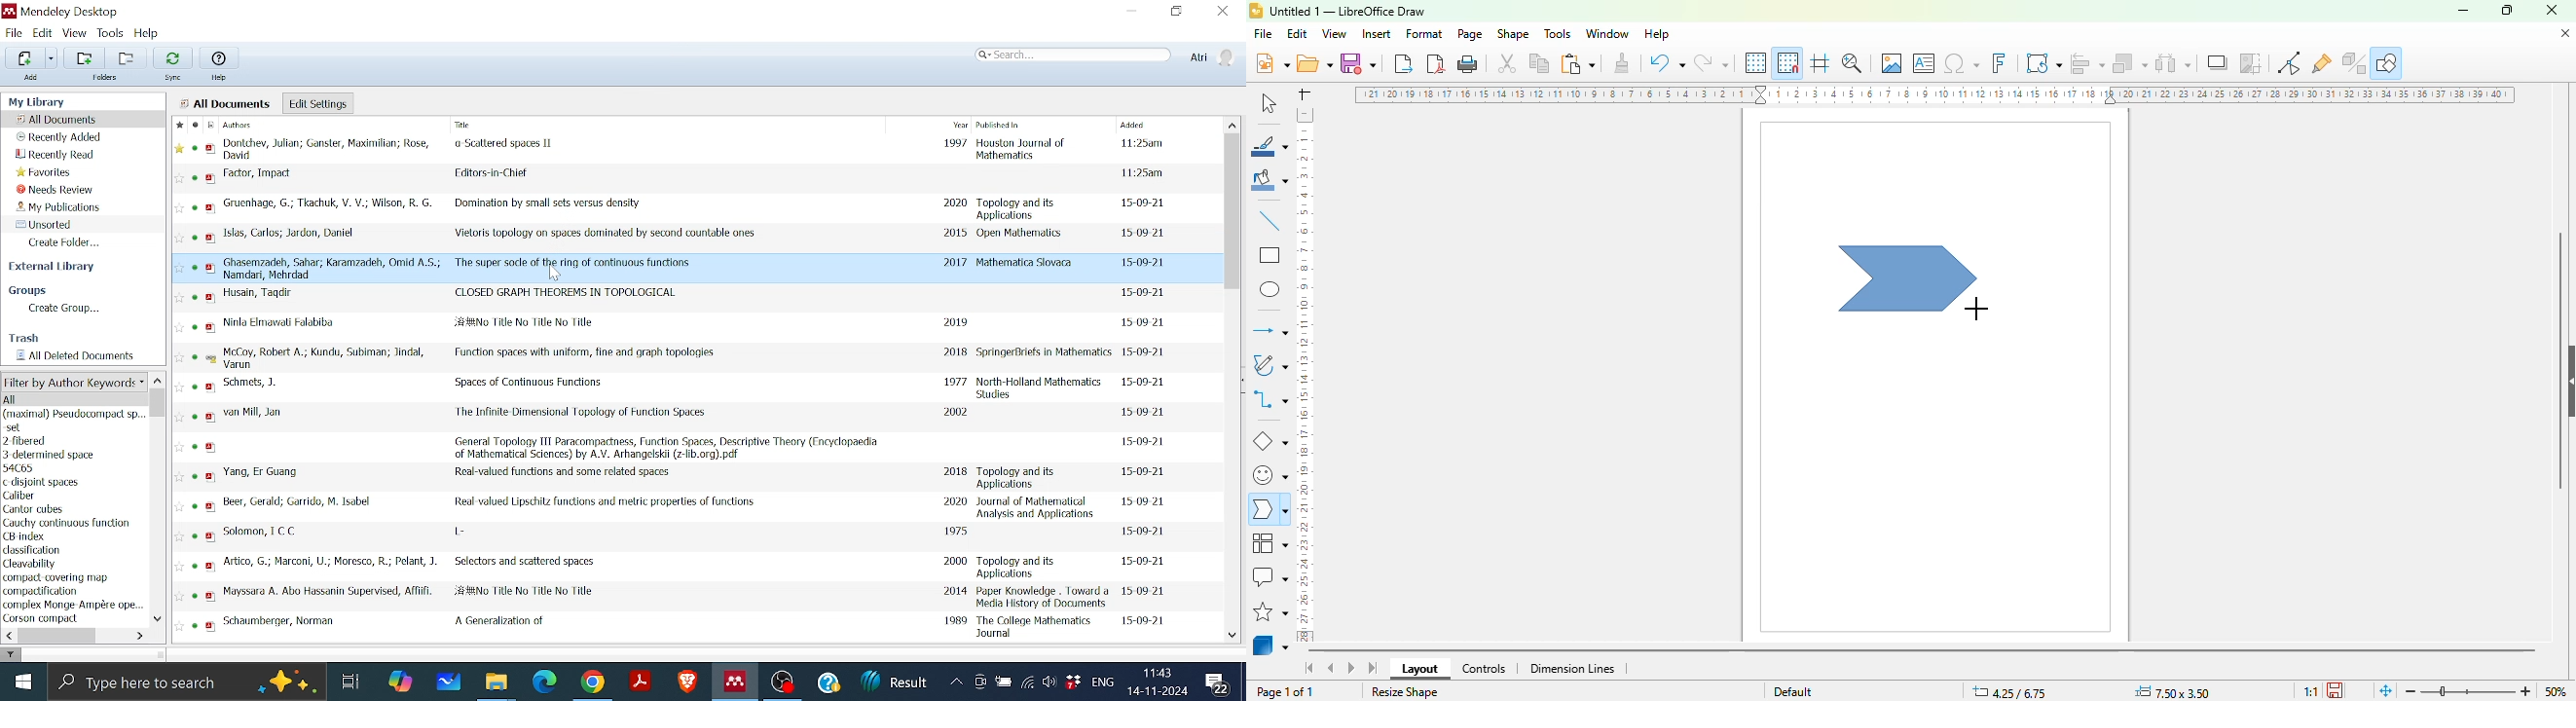  I want to click on show, so click(2567, 382).